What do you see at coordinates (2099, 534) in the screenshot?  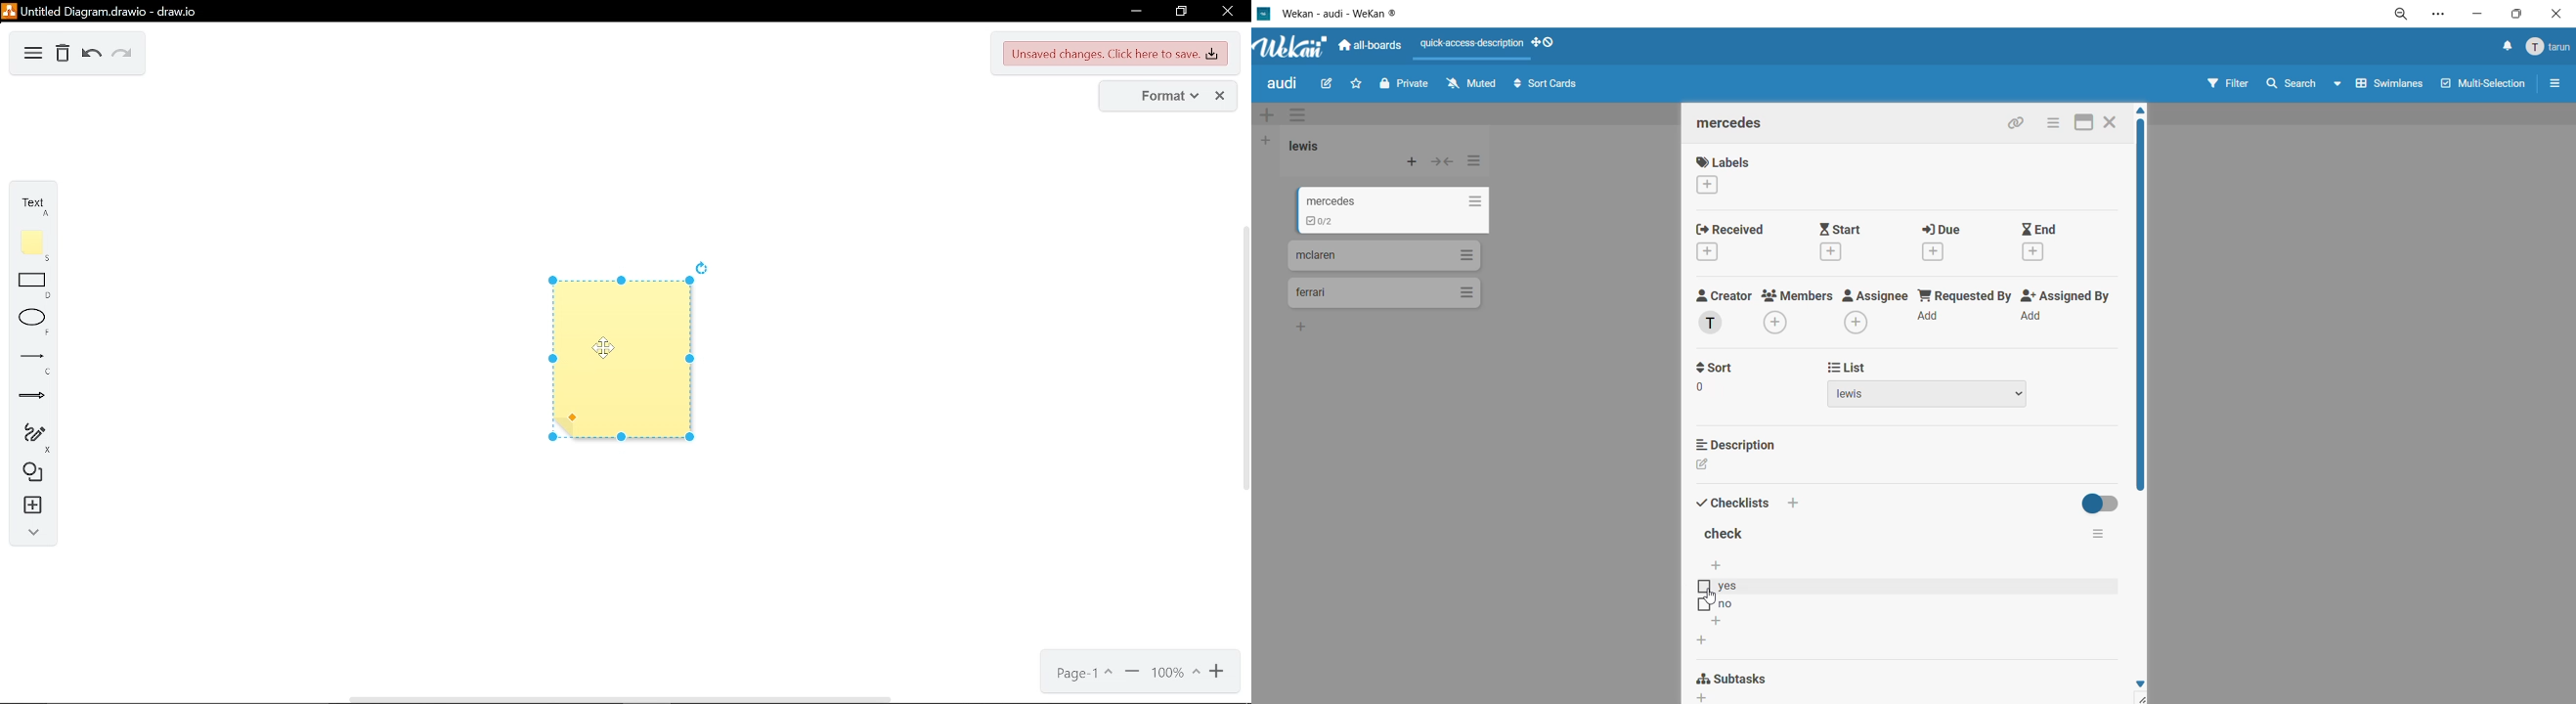 I see `checklist options` at bounding box center [2099, 534].